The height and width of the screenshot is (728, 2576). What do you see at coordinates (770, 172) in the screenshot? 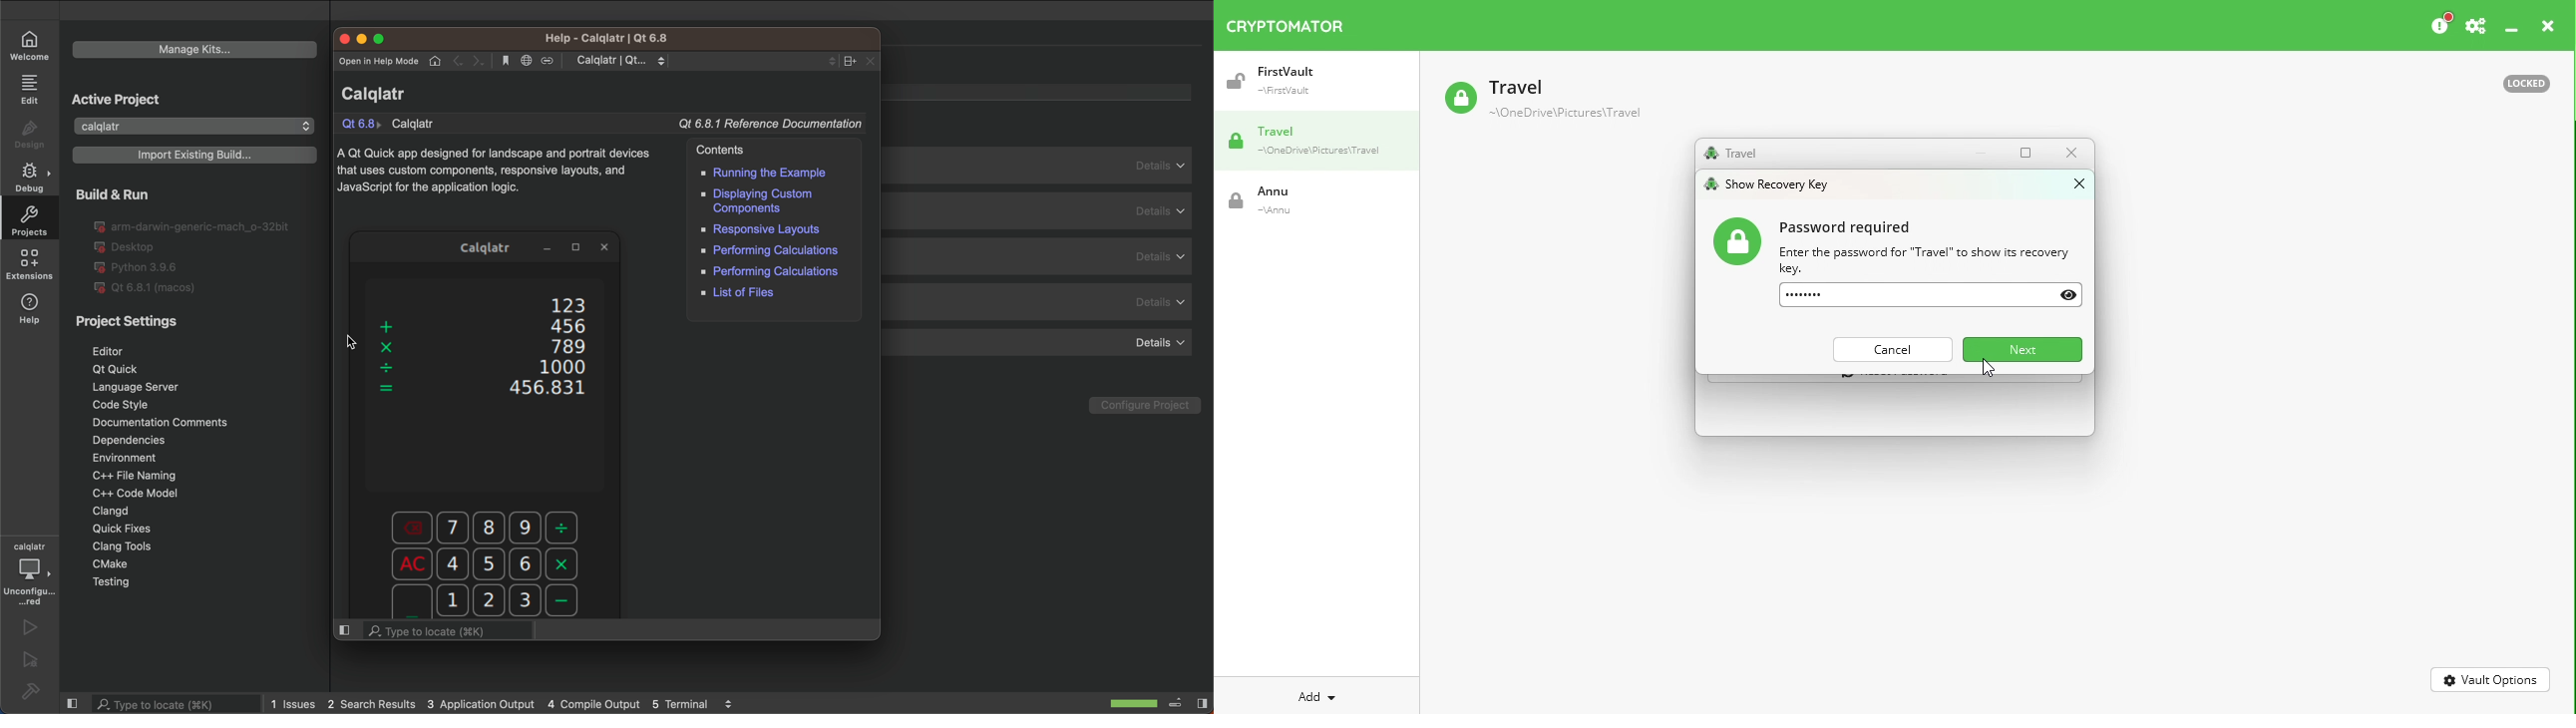
I see `running example` at bounding box center [770, 172].